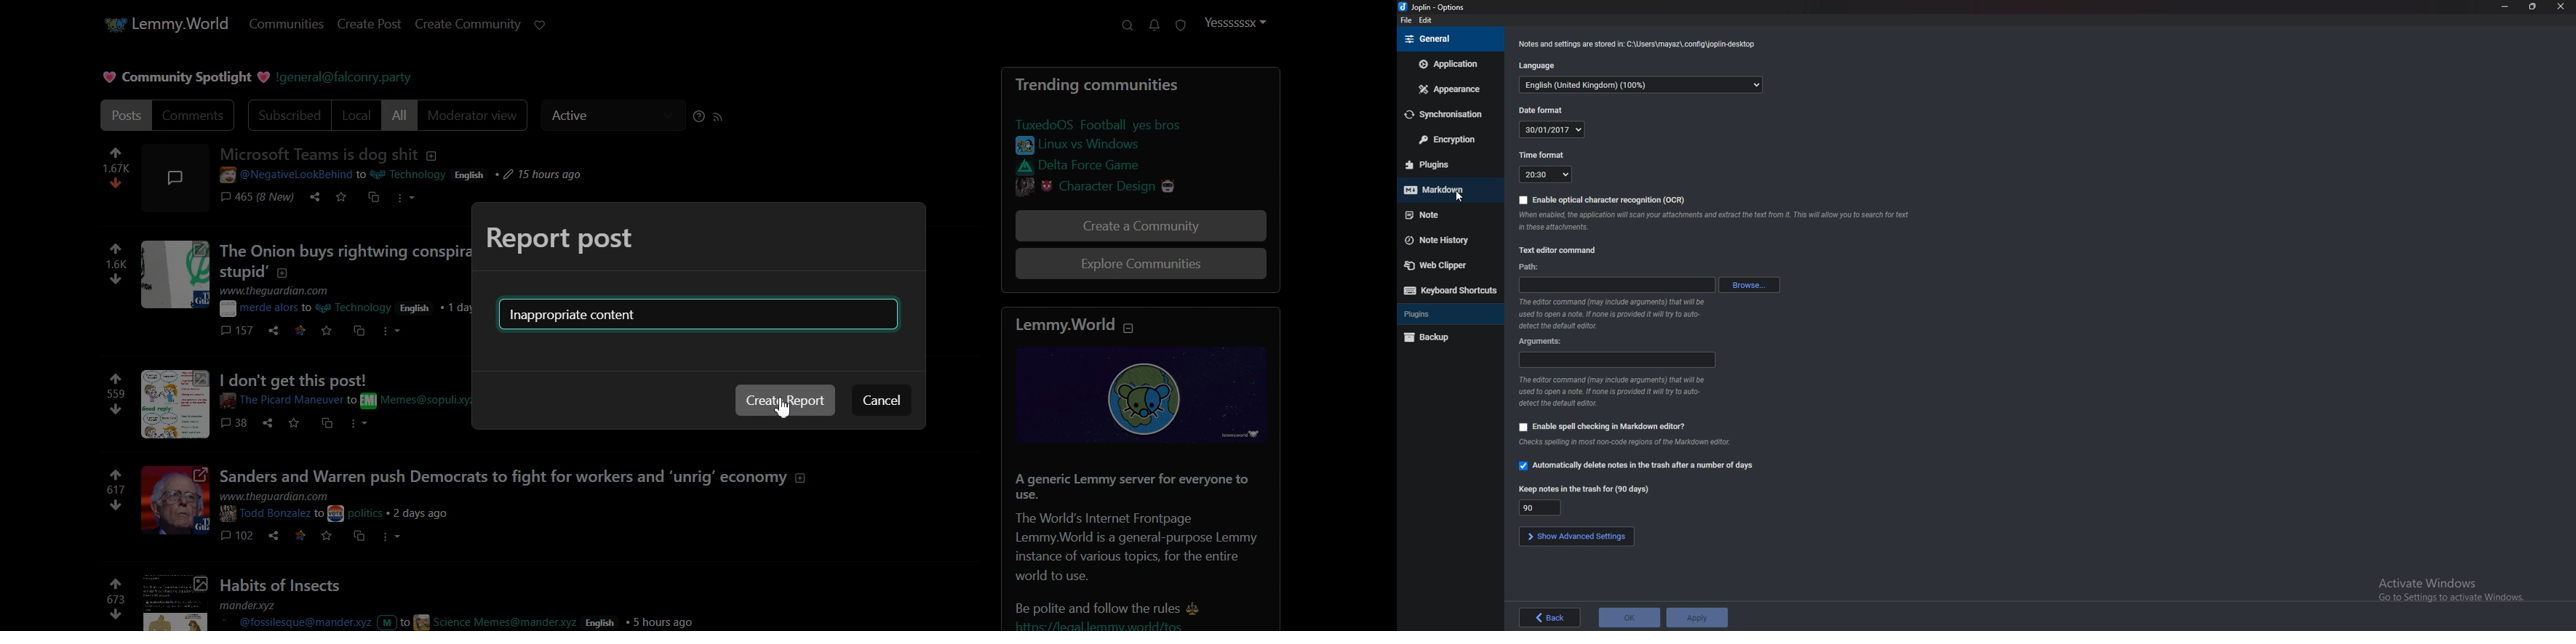 The height and width of the screenshot is (644, 2576). I want to click on close, so click(2561, 7).